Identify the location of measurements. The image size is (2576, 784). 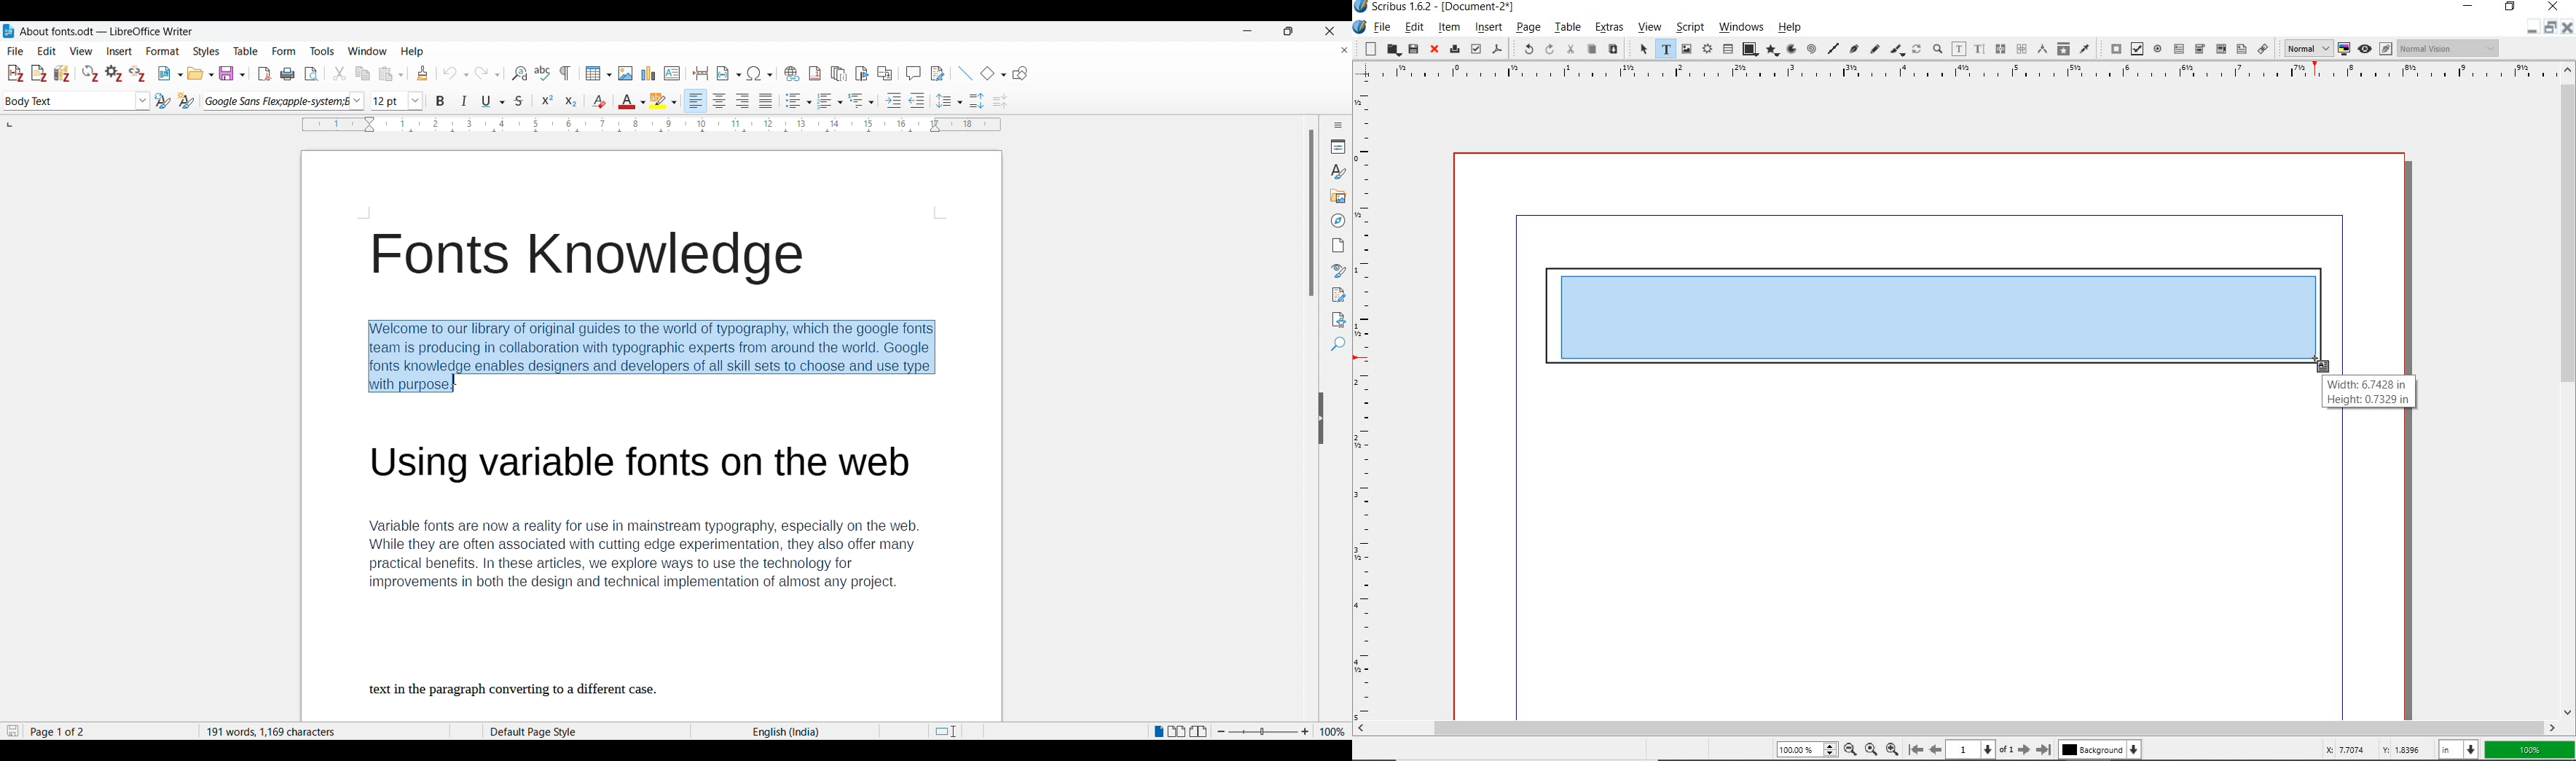
(2041, 50).